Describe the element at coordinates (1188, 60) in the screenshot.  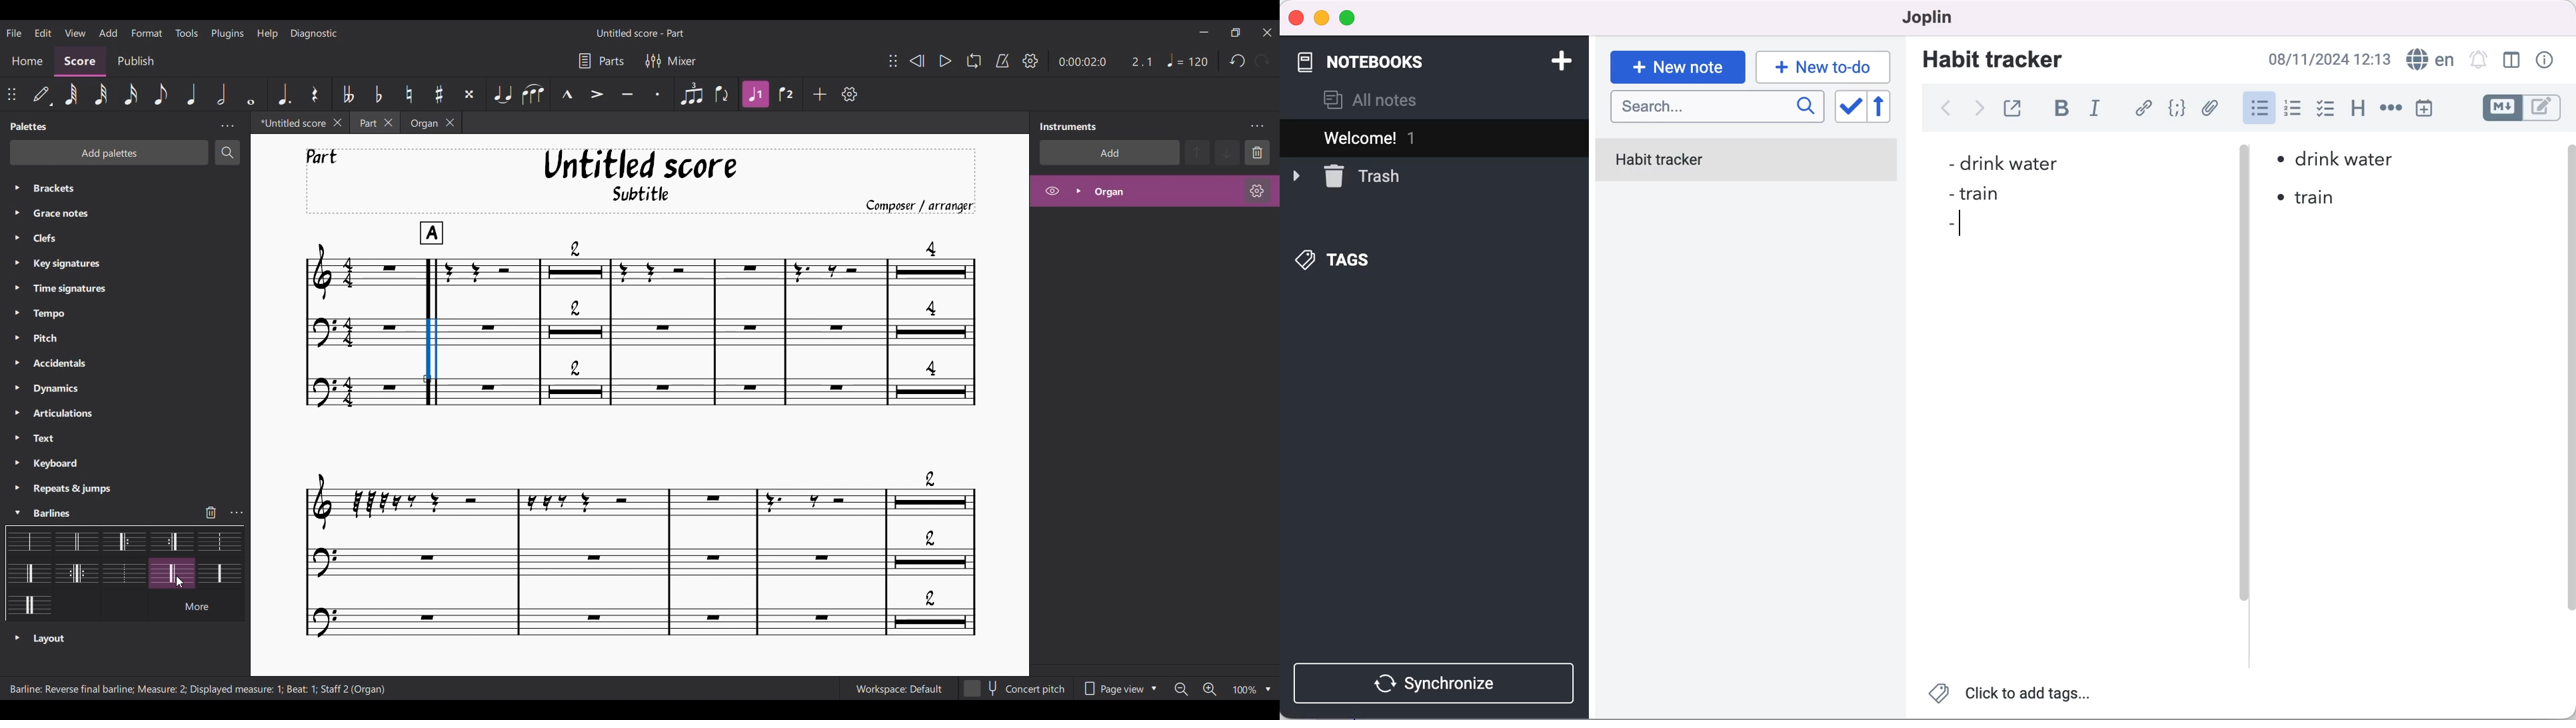
I see `Quarter note` at that location.